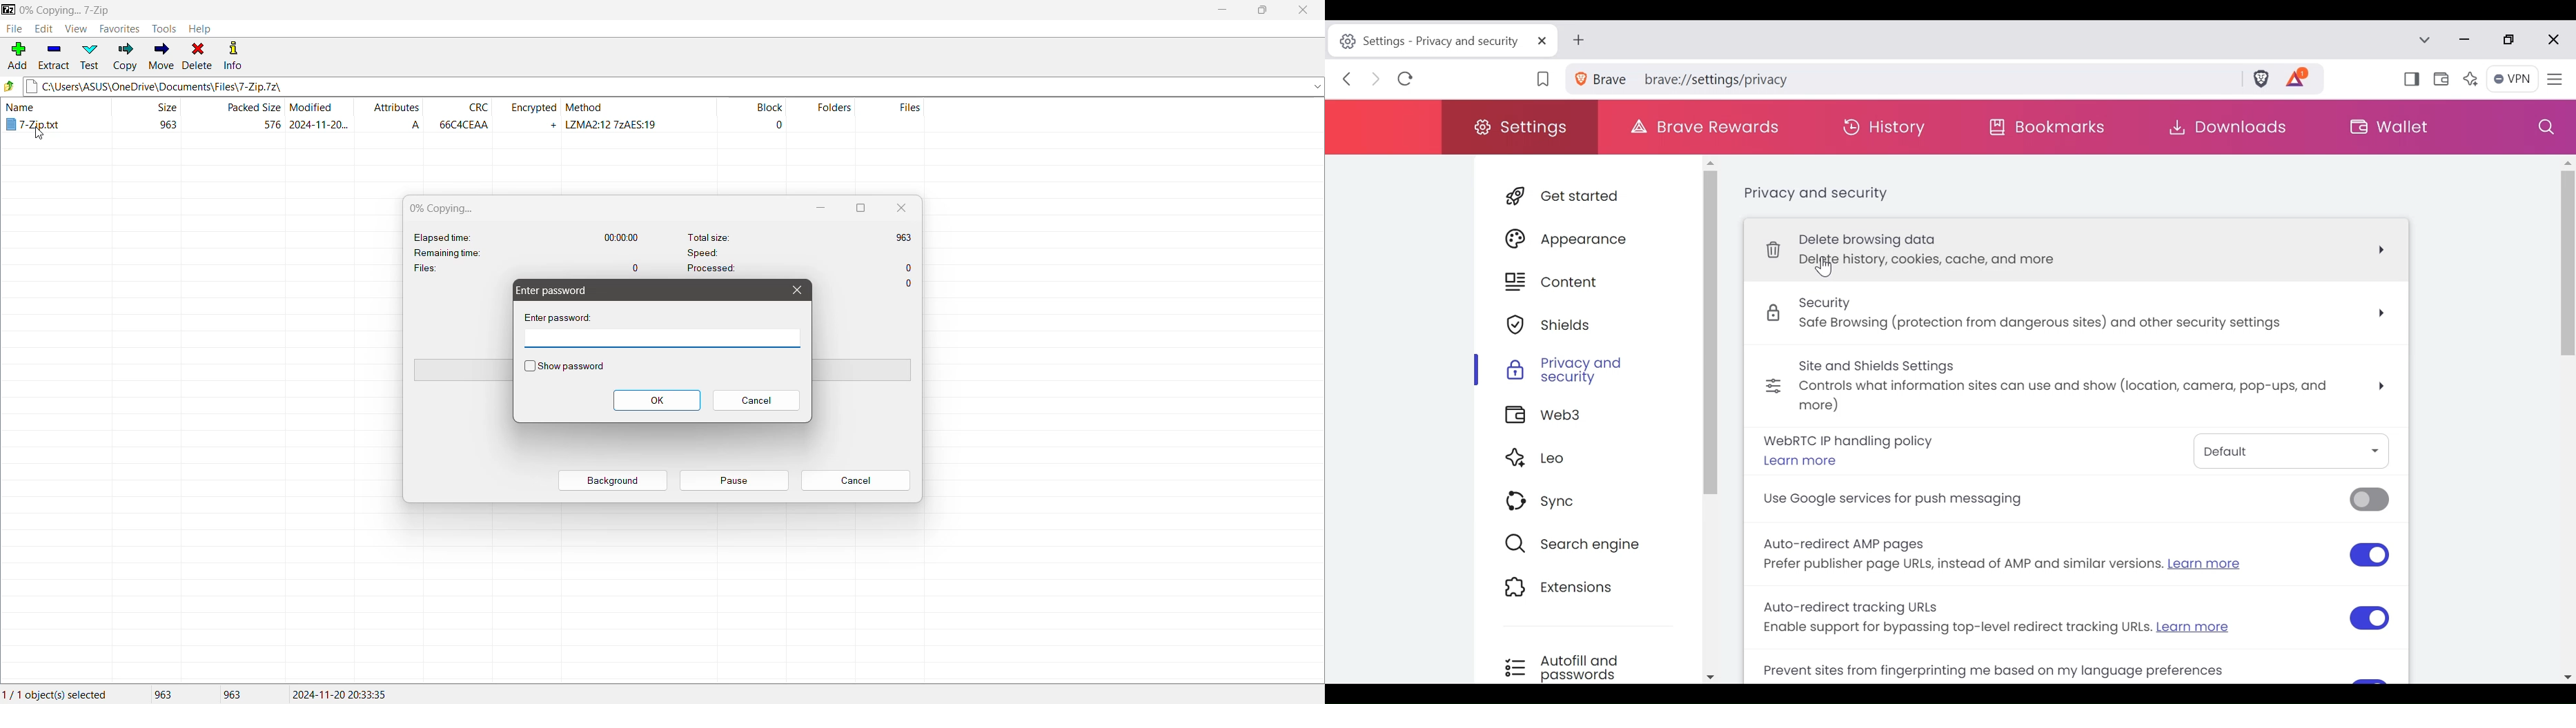  What do you see at coordinates (1267, 10) in the screenshot?
I see `Restore Down` at bounding box center [1267, 10].